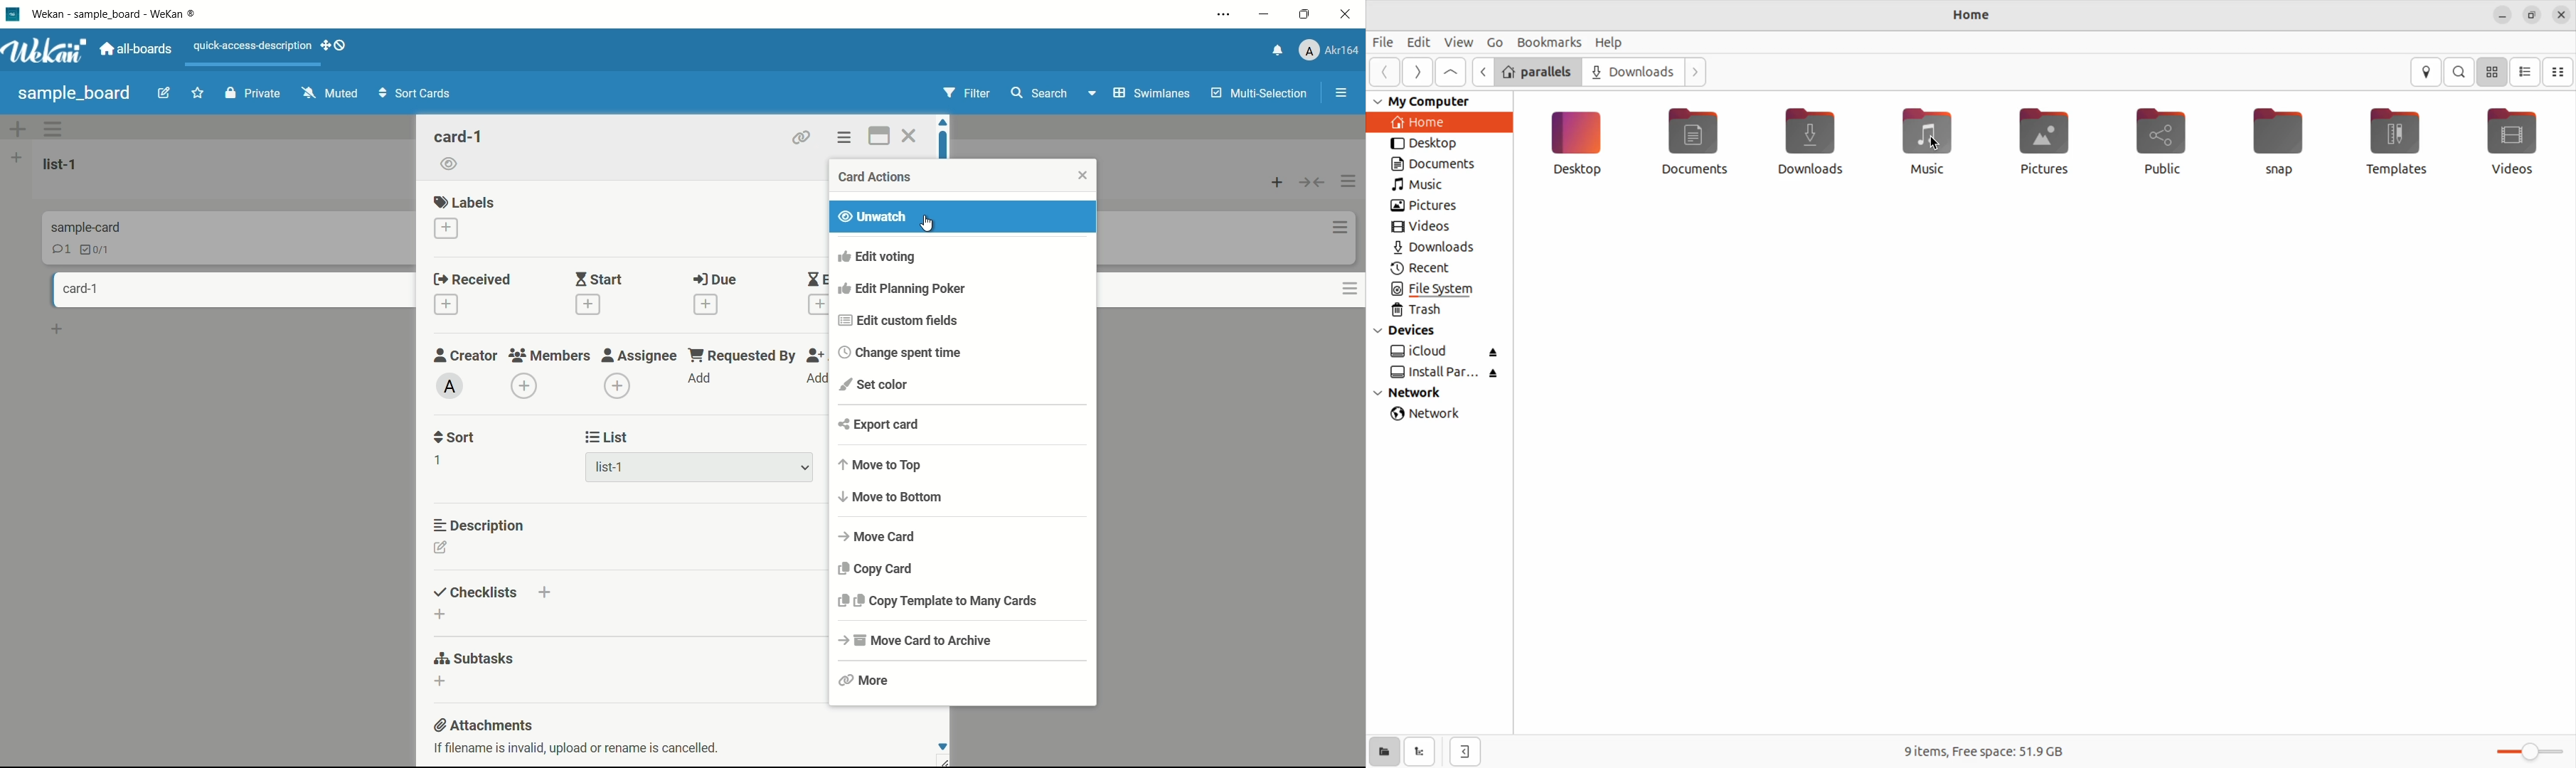 The width and height of the screenshot is (2576, 784). Describe the element at coordinates (198, 94) in the screenshot. I see `favorite` at that location.